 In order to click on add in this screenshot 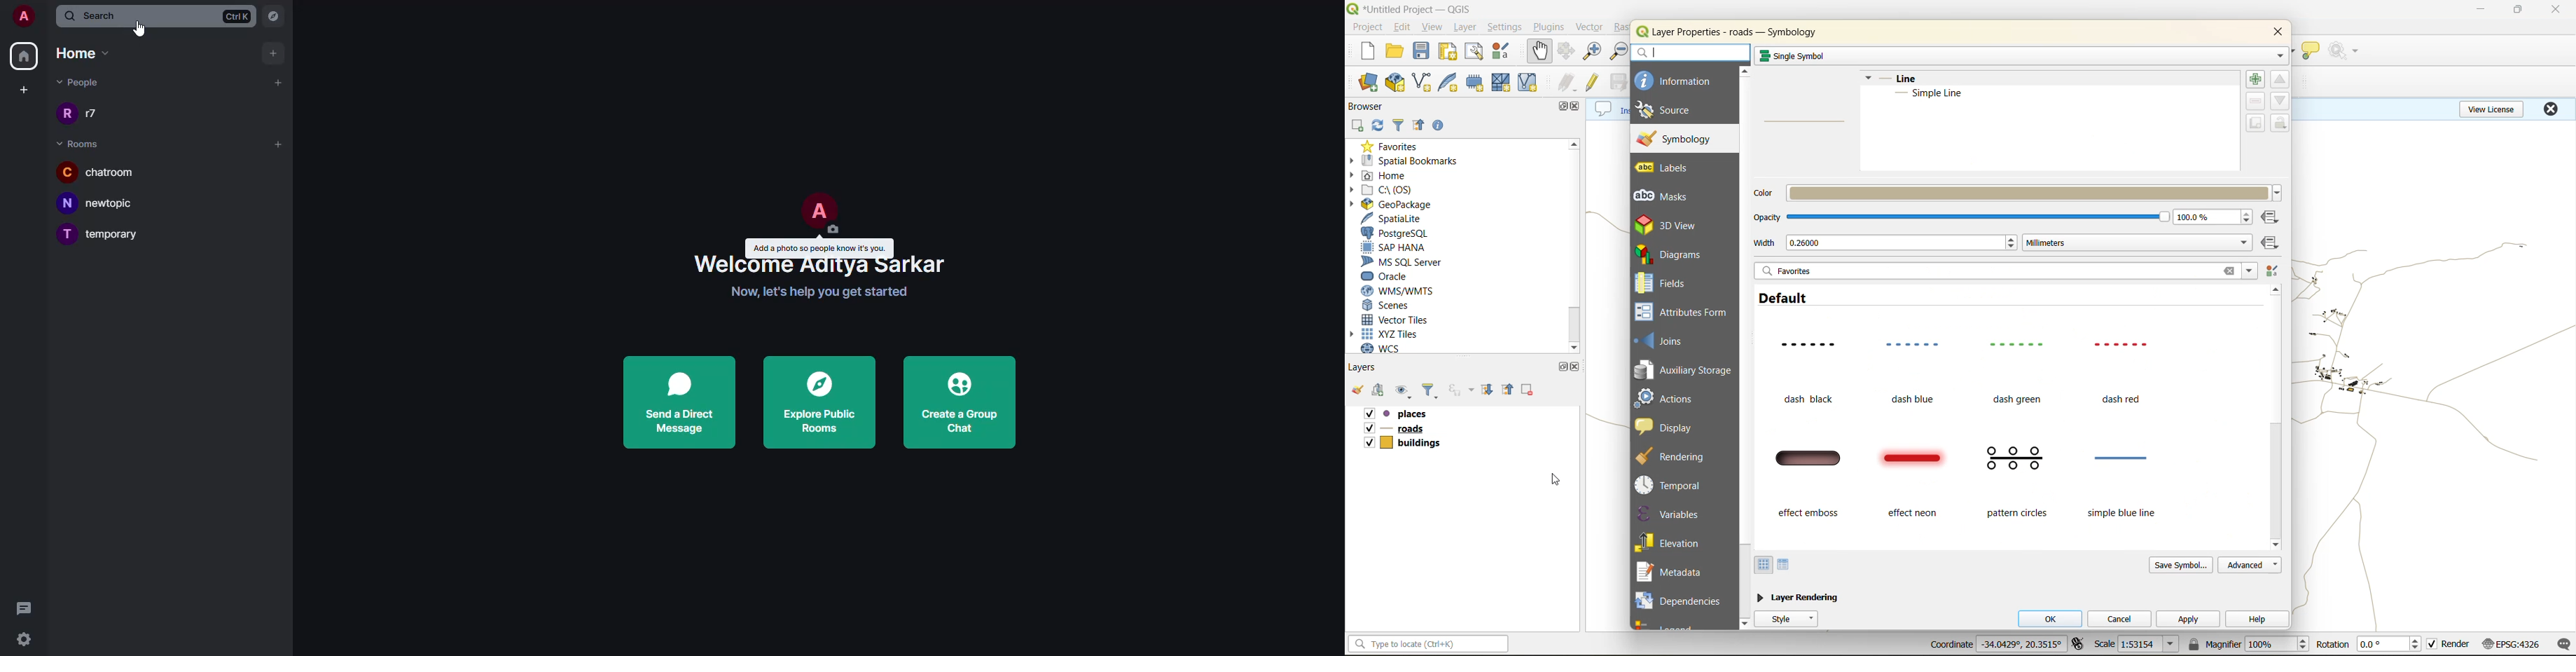, I will do `click(278, 81)`.